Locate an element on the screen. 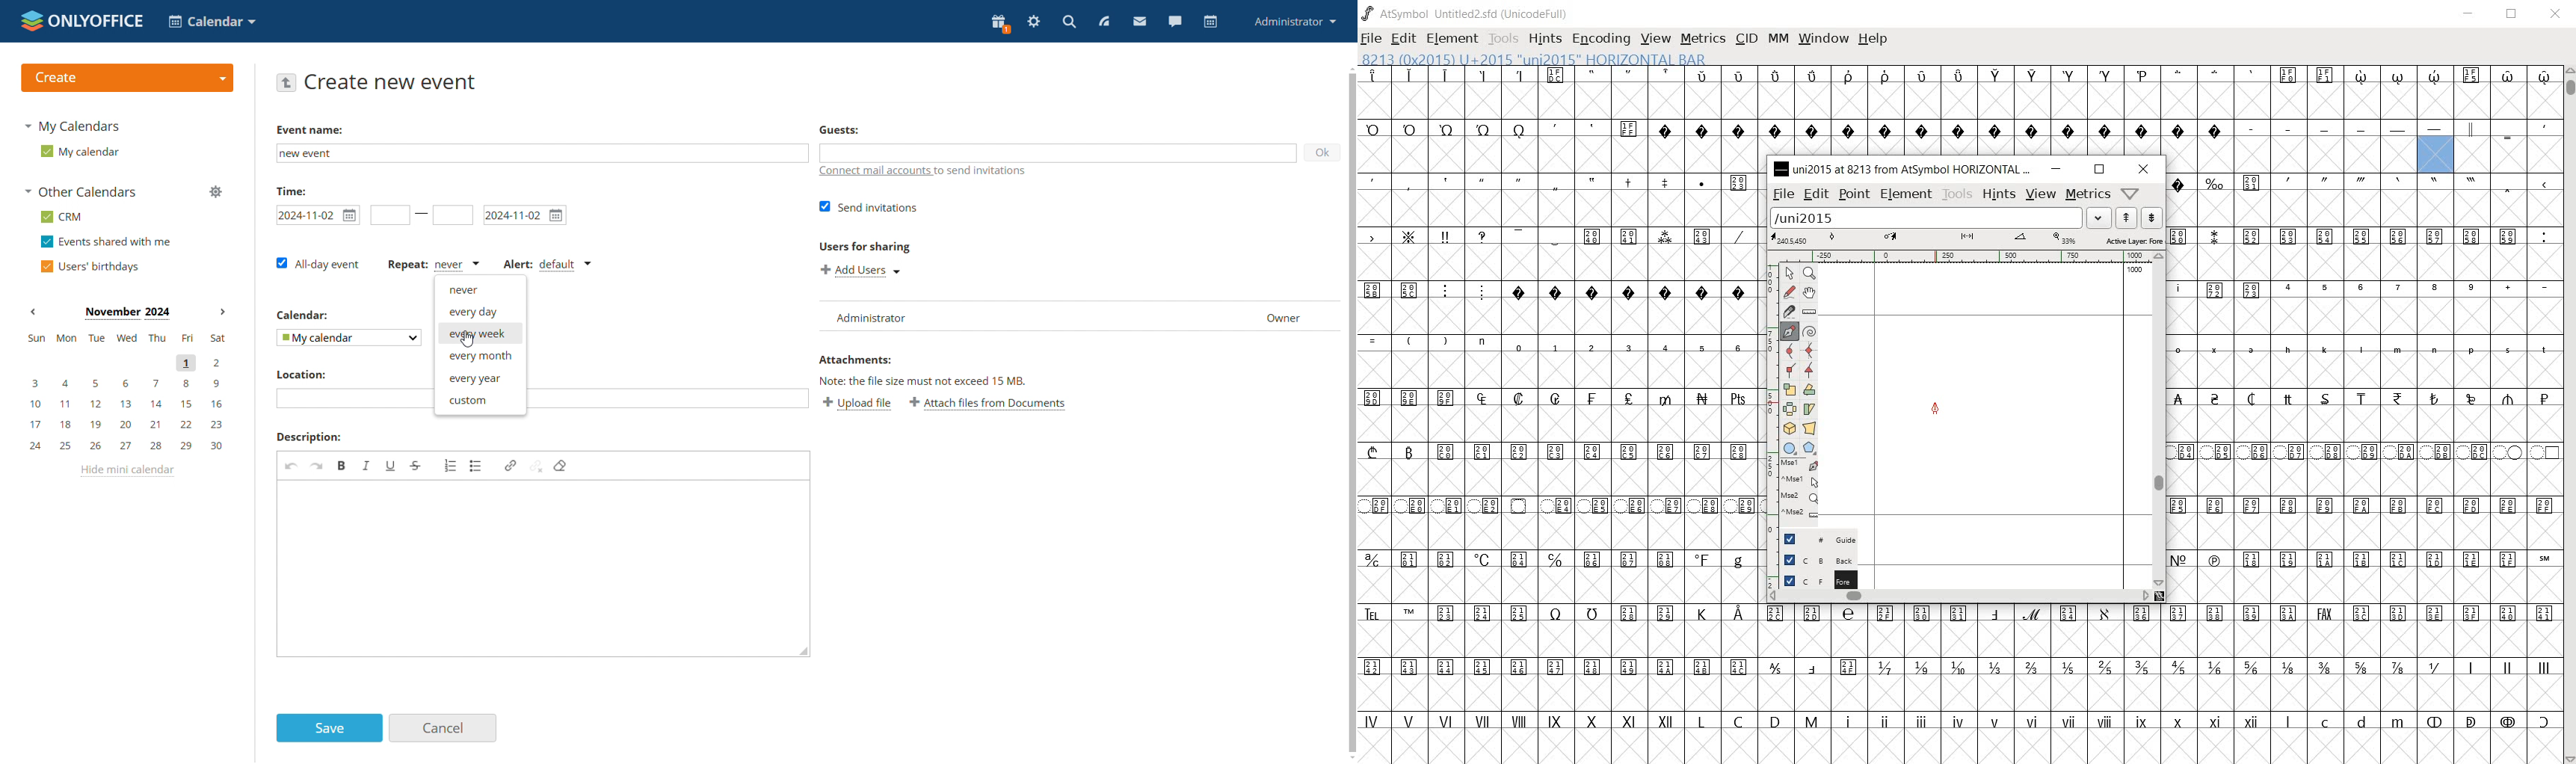 This screenshot has height=784, width=2576. never is located at coordinates (480, 290).